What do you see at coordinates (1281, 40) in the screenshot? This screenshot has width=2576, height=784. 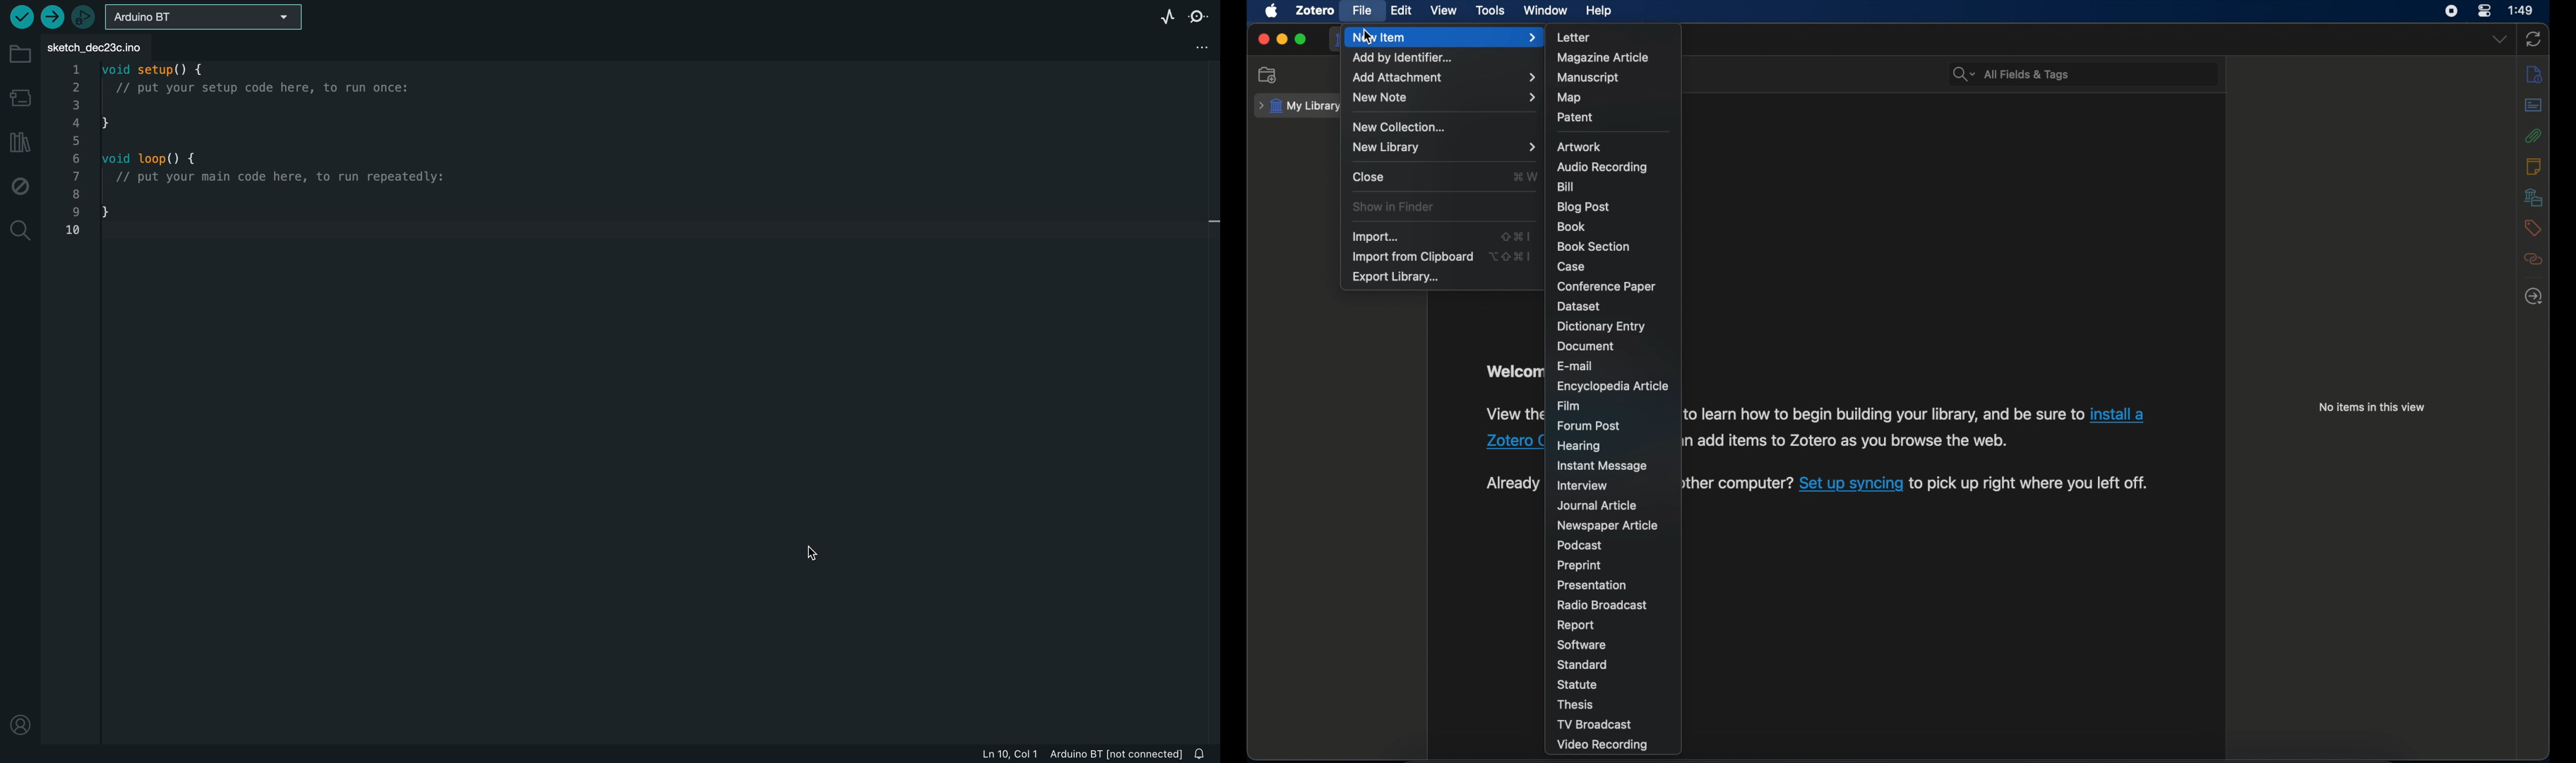 I see `minimize` at bounding box center [1281, 40].